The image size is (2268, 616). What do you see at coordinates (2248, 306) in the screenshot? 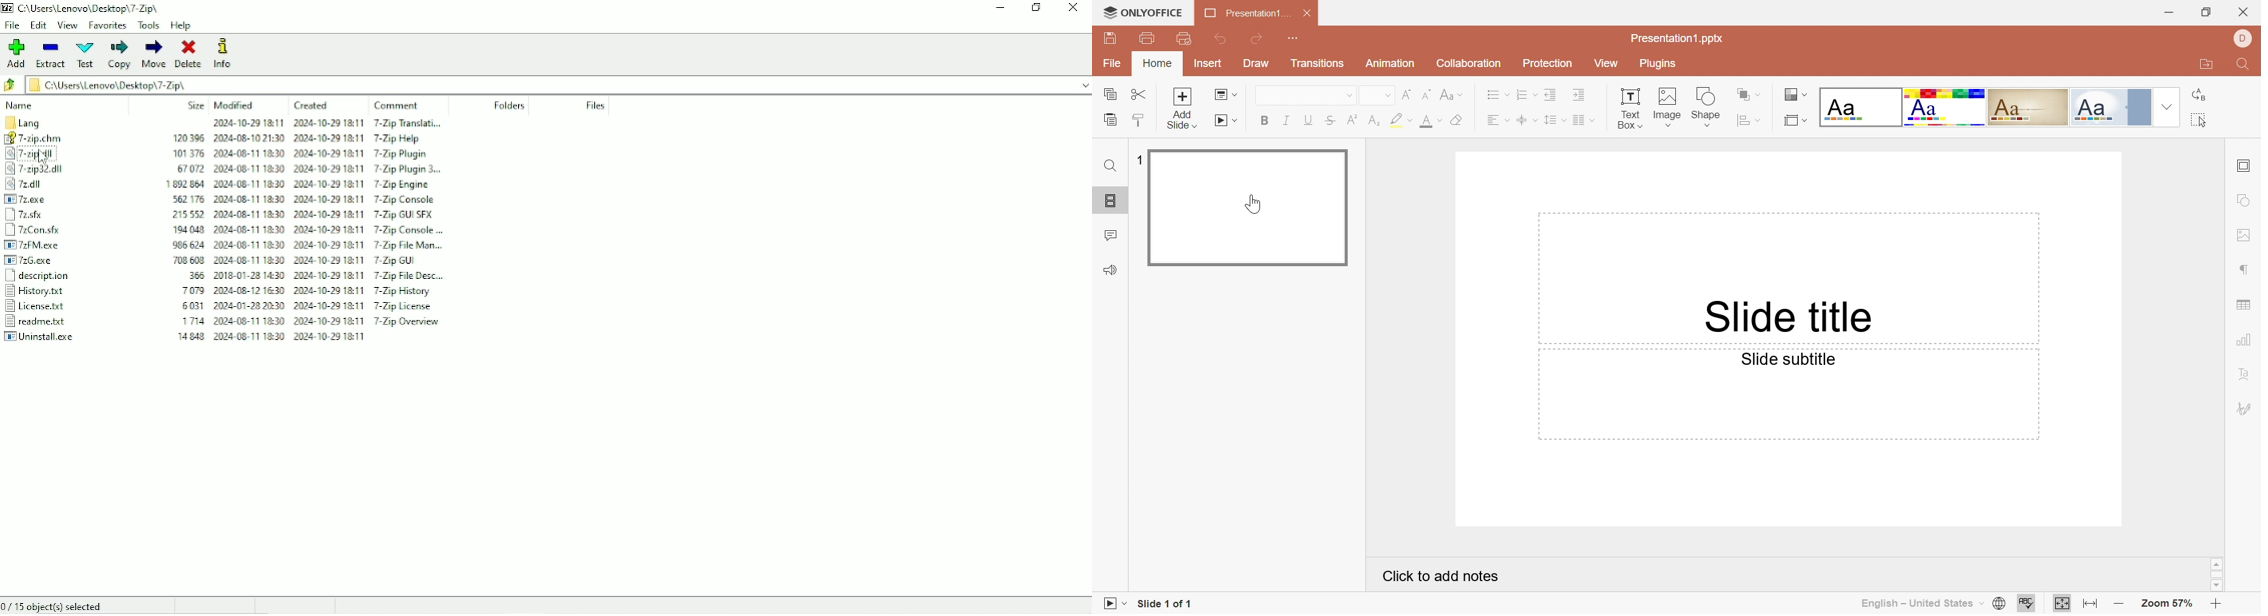
I see `table settings` at bounding box center [2248, 306].